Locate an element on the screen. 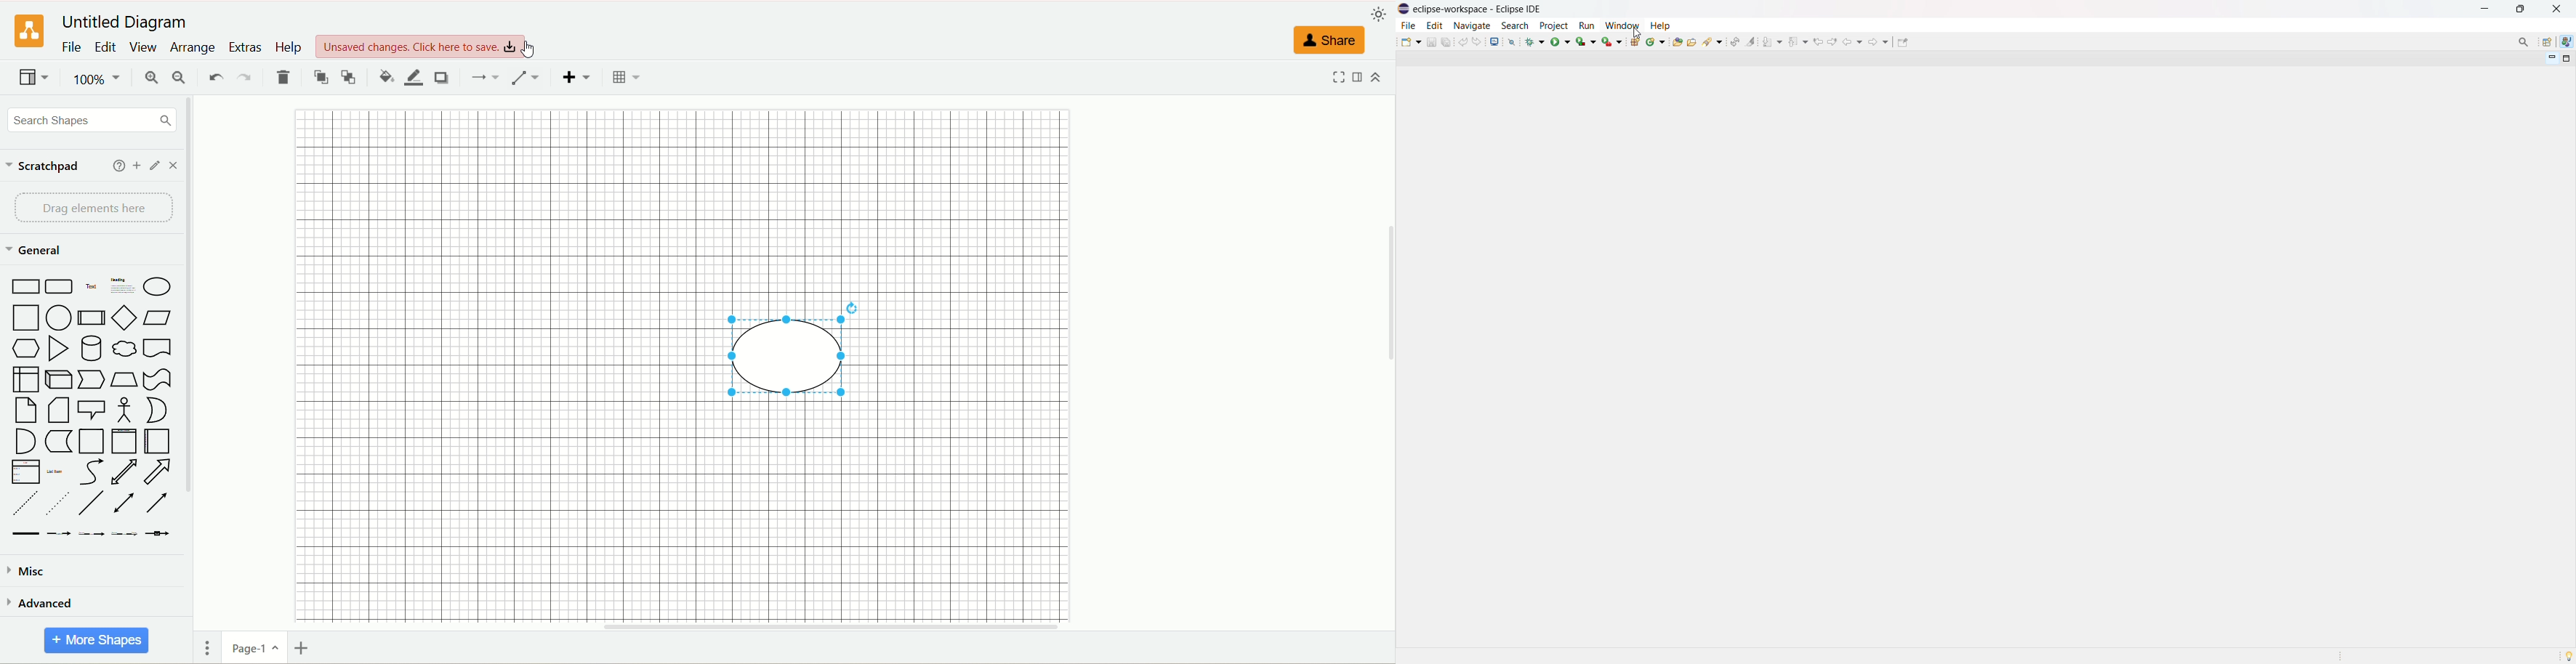  tape is located at coordinates (156, 377).